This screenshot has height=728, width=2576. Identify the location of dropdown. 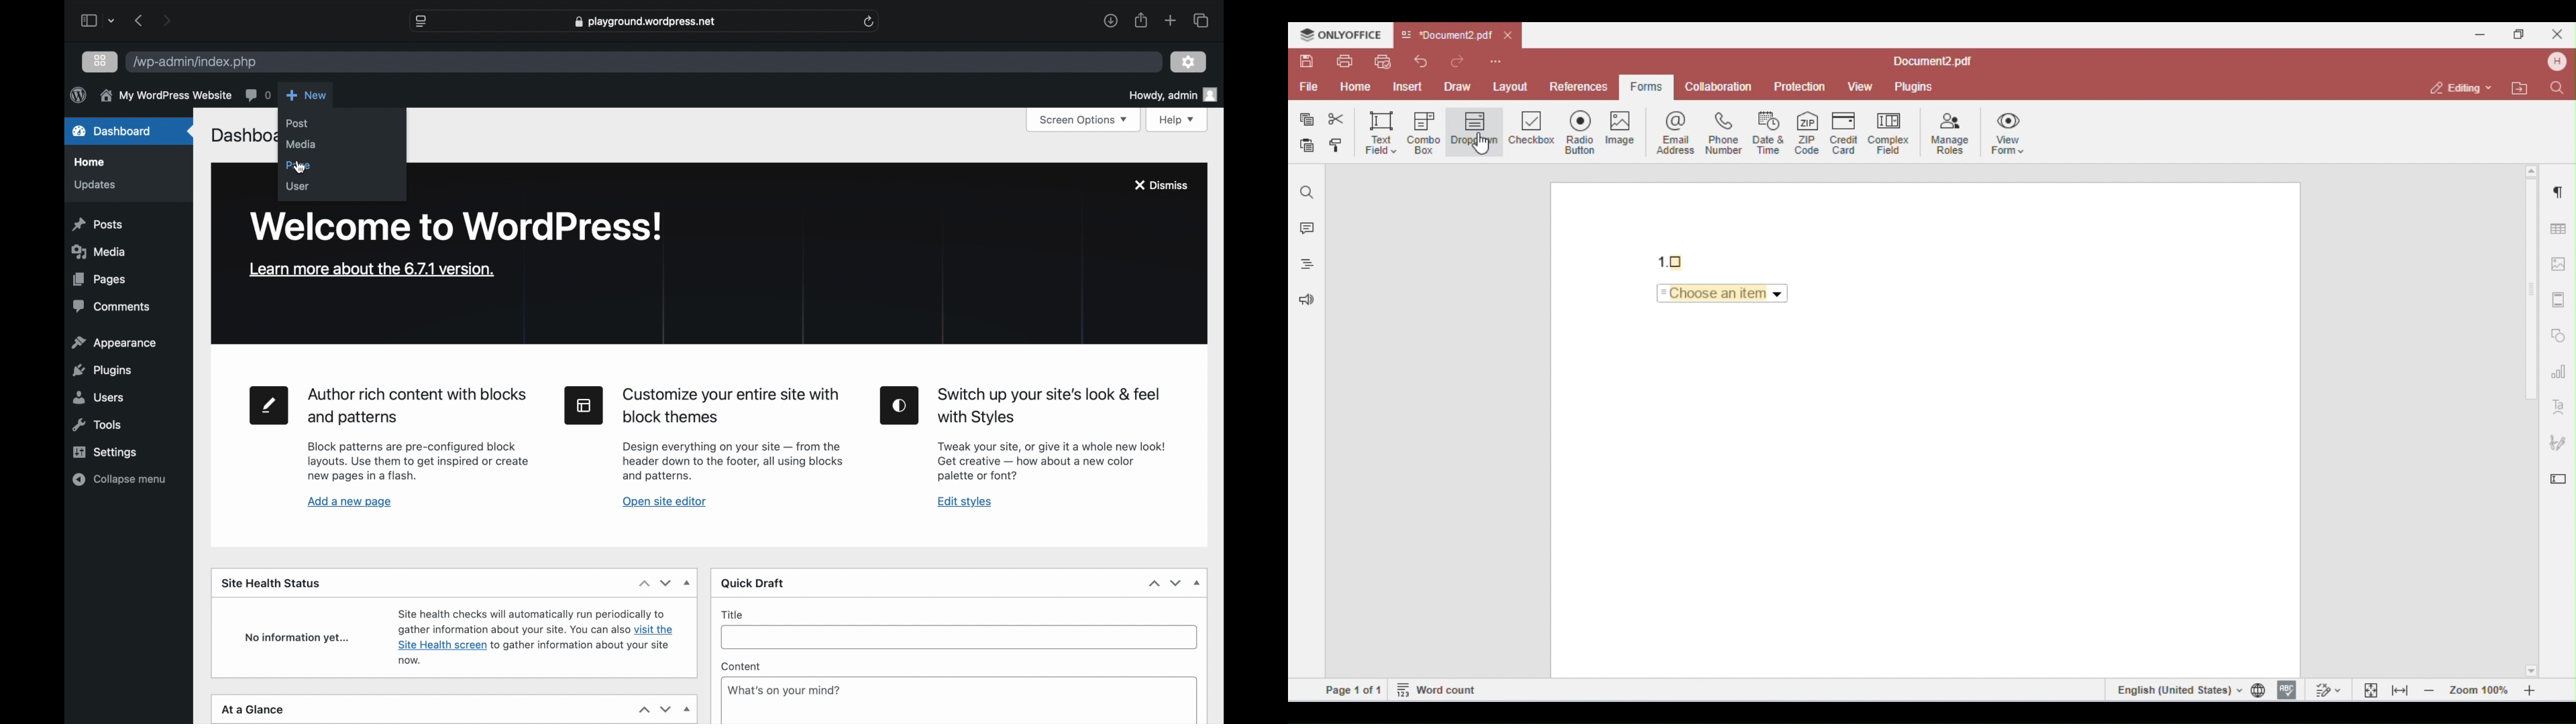
(688, 583).